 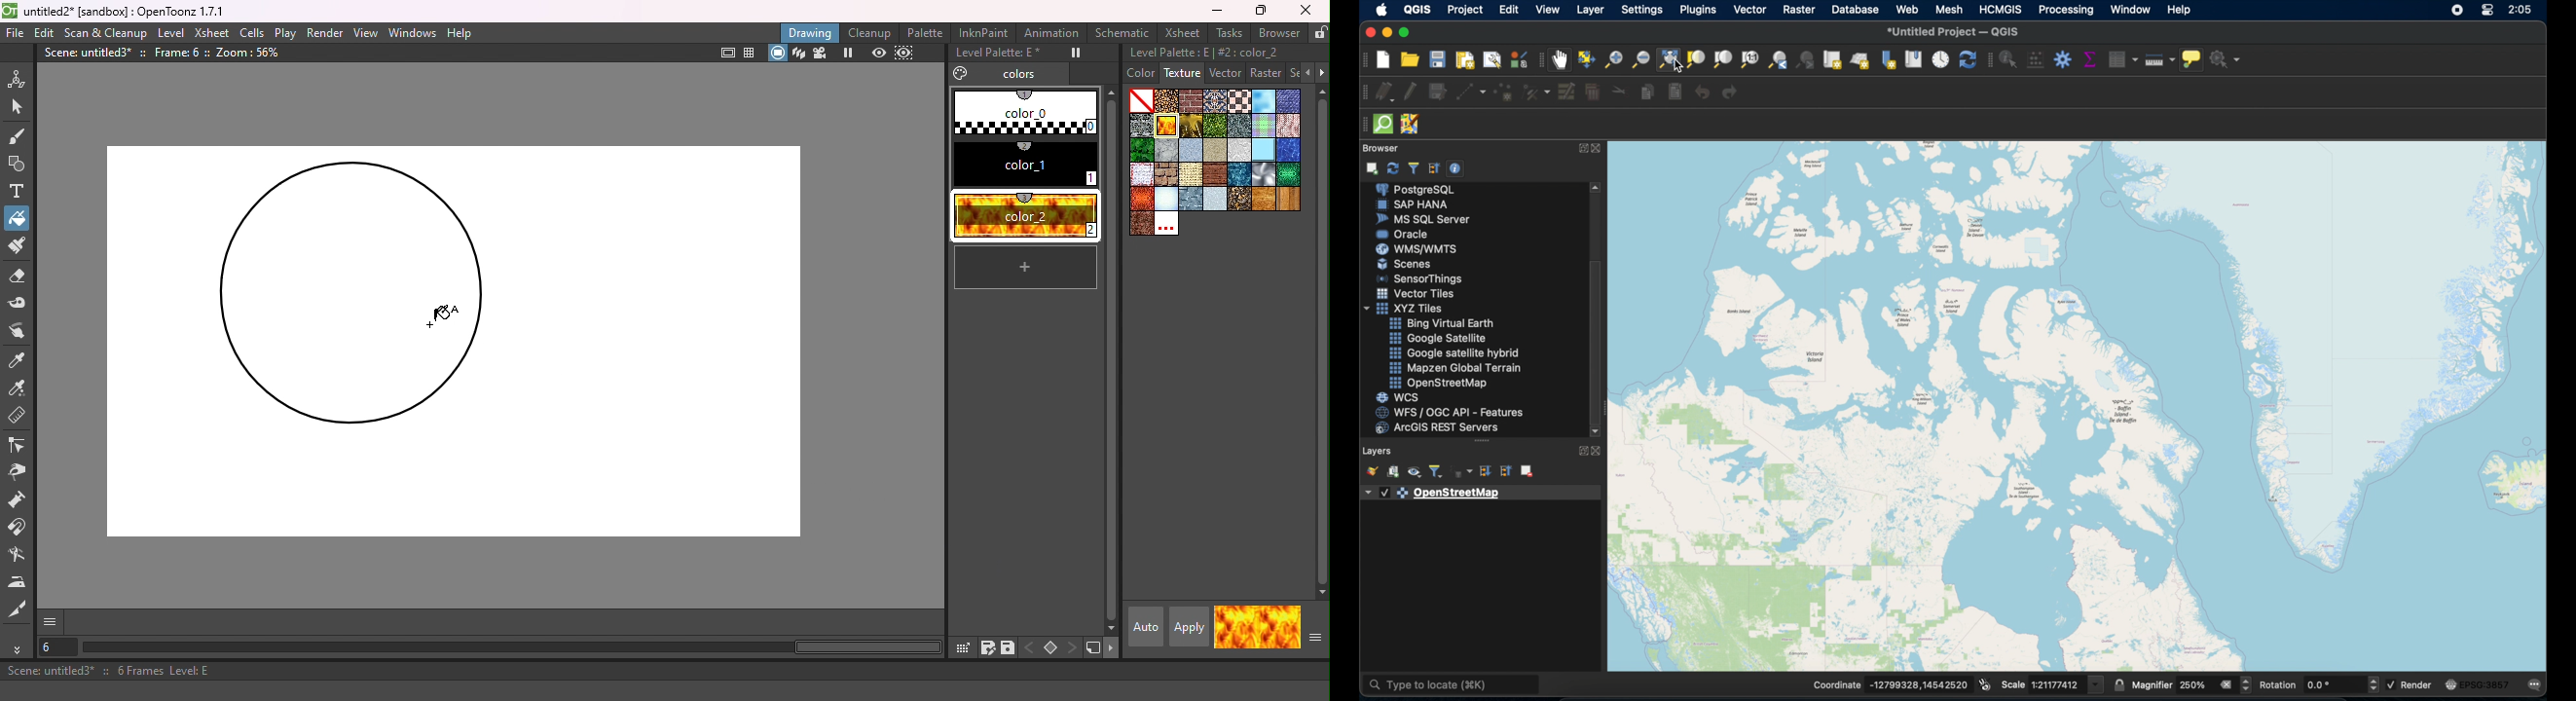 I want to click on vector tiles, so click(x=1416, y=293).